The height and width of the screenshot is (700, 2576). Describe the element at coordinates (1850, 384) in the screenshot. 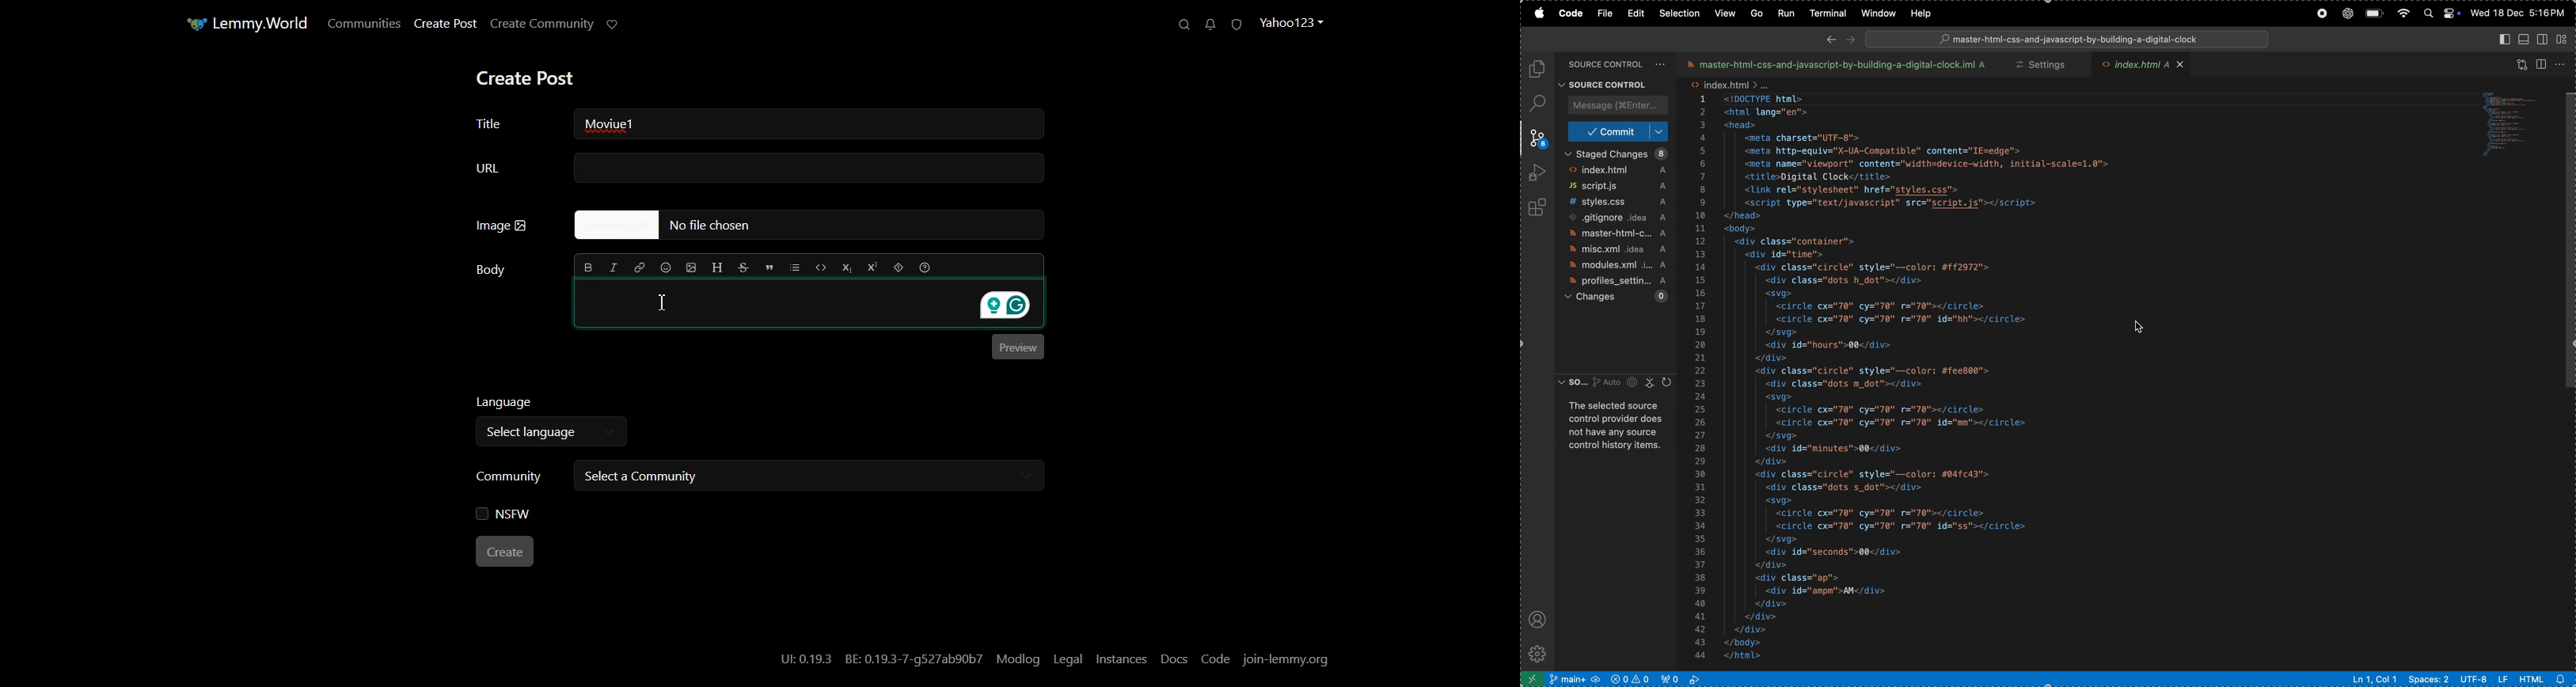

I see `<div class="dots m_dot"></div>` at that location.